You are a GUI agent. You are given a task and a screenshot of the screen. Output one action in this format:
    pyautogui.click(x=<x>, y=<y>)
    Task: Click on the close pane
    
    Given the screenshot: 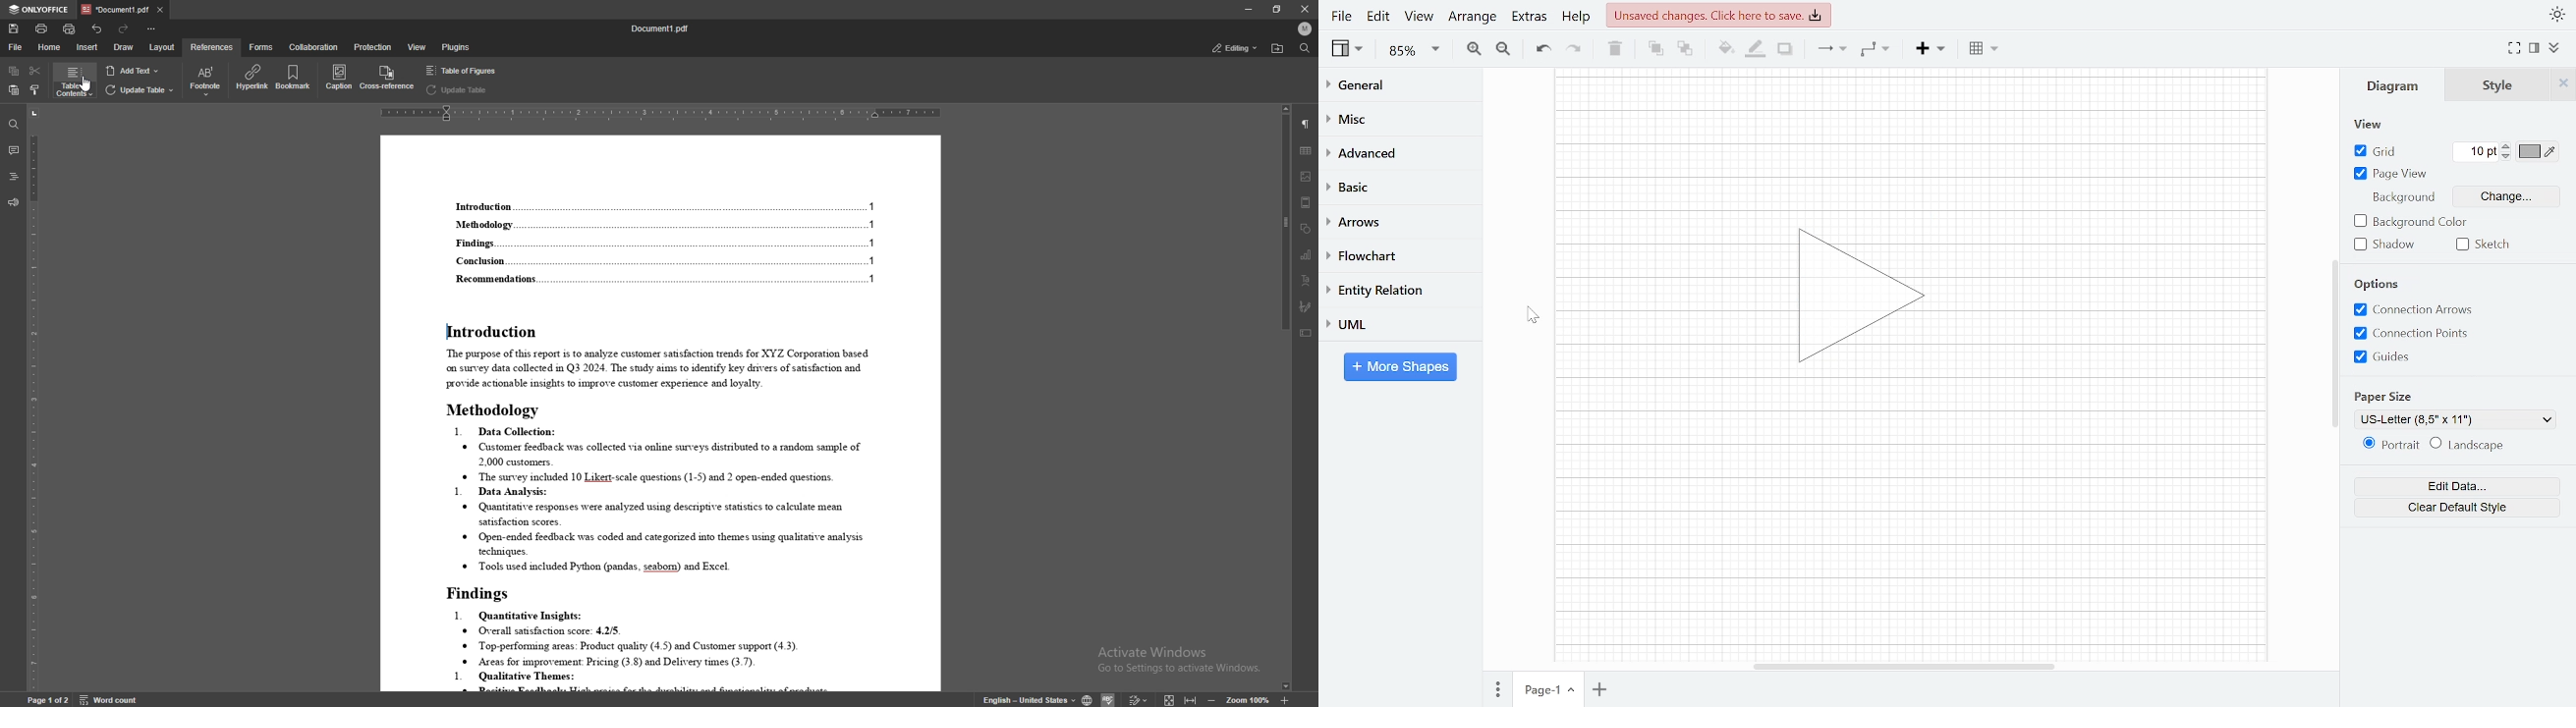 What is the action you would take?
    pyautogui.click(x=2565, y=87)
    